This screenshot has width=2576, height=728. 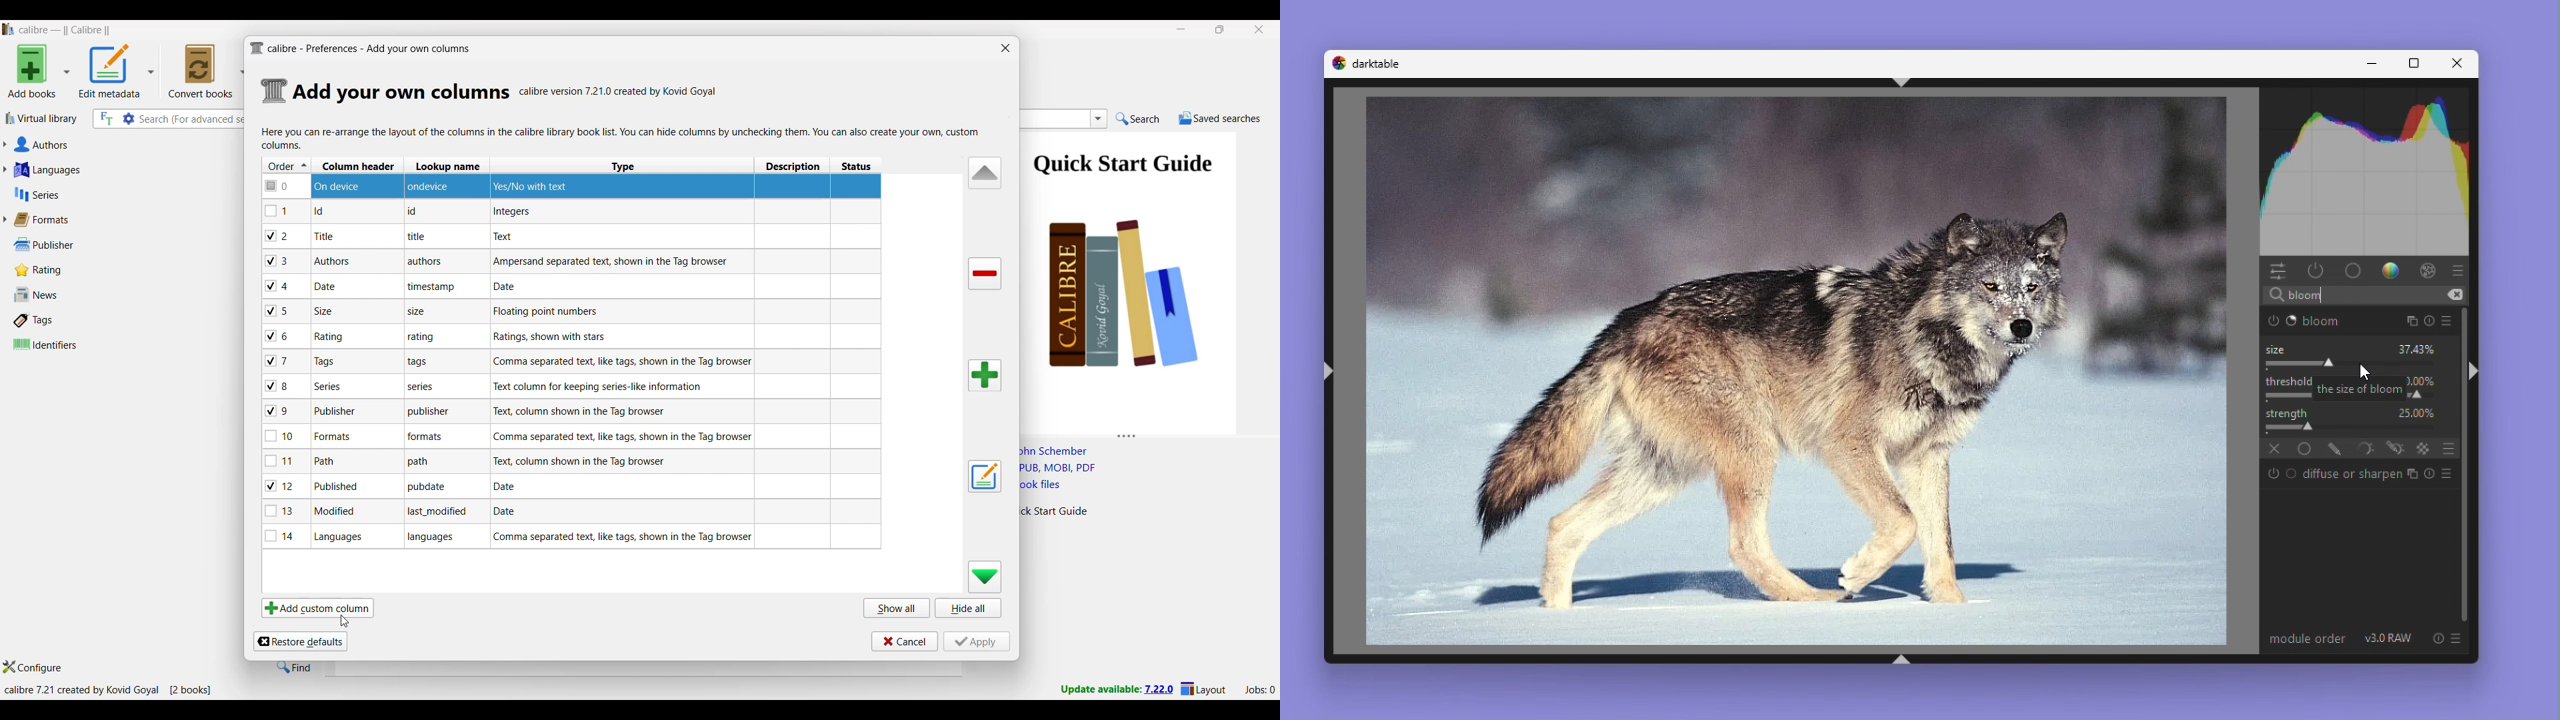 I want to click on checkbox - 10, so click(x=282, y=437).